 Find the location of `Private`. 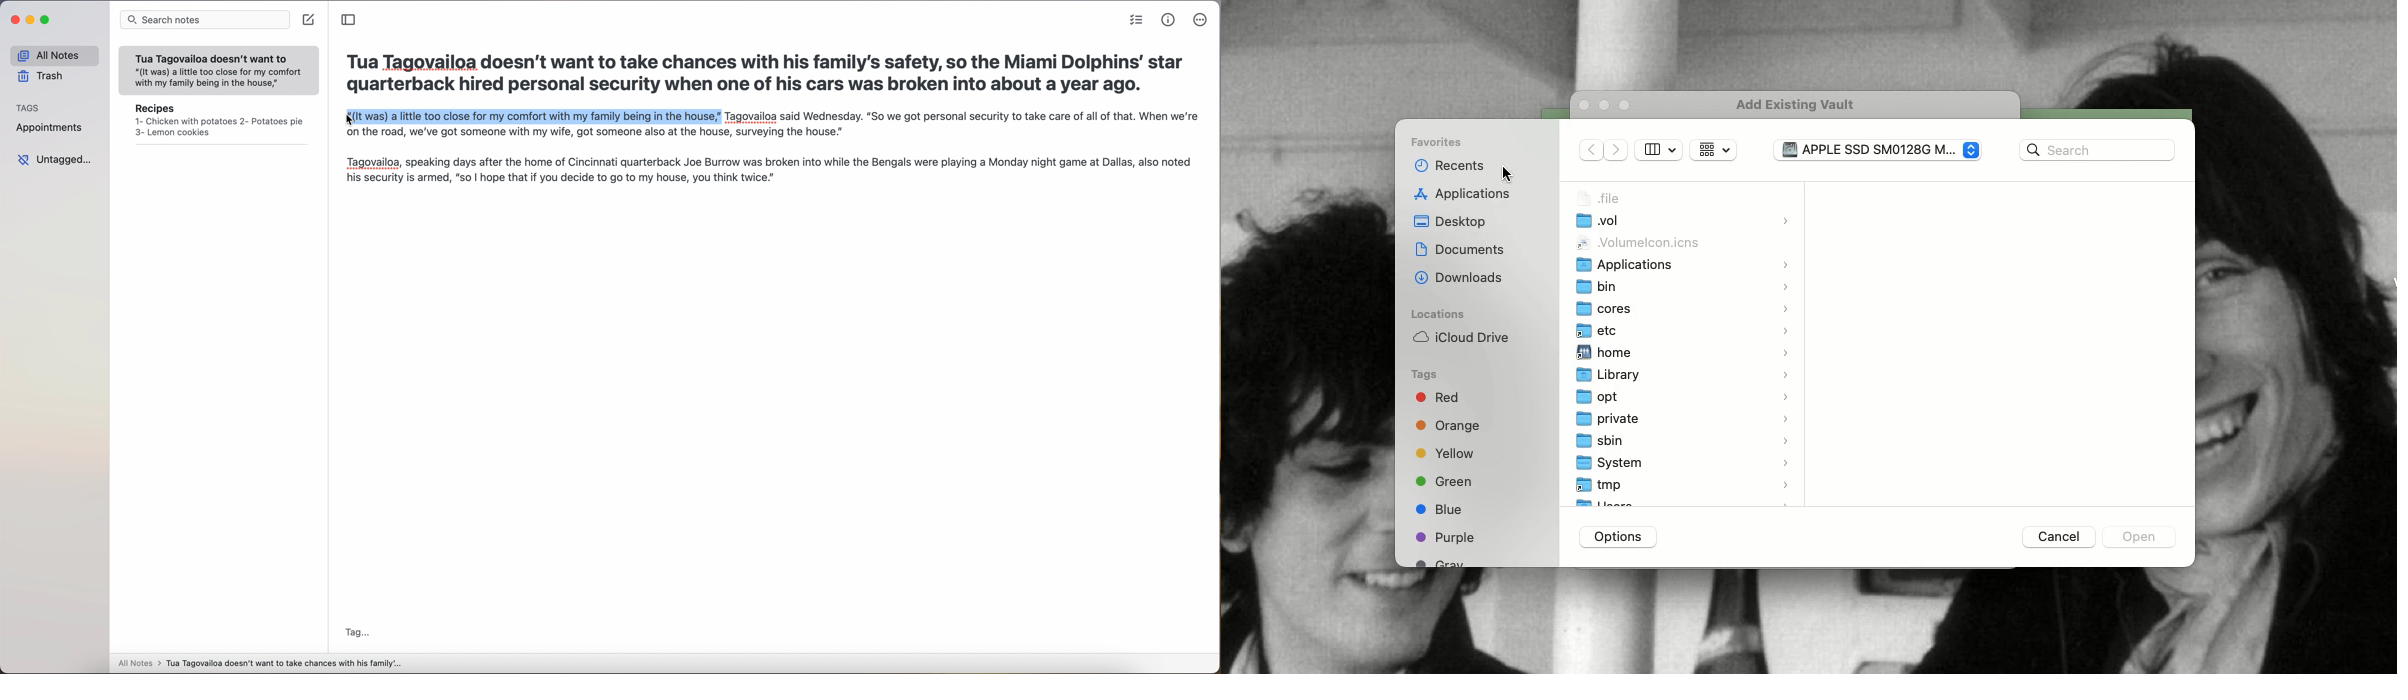

Private is located at coordinates (1684, 420).